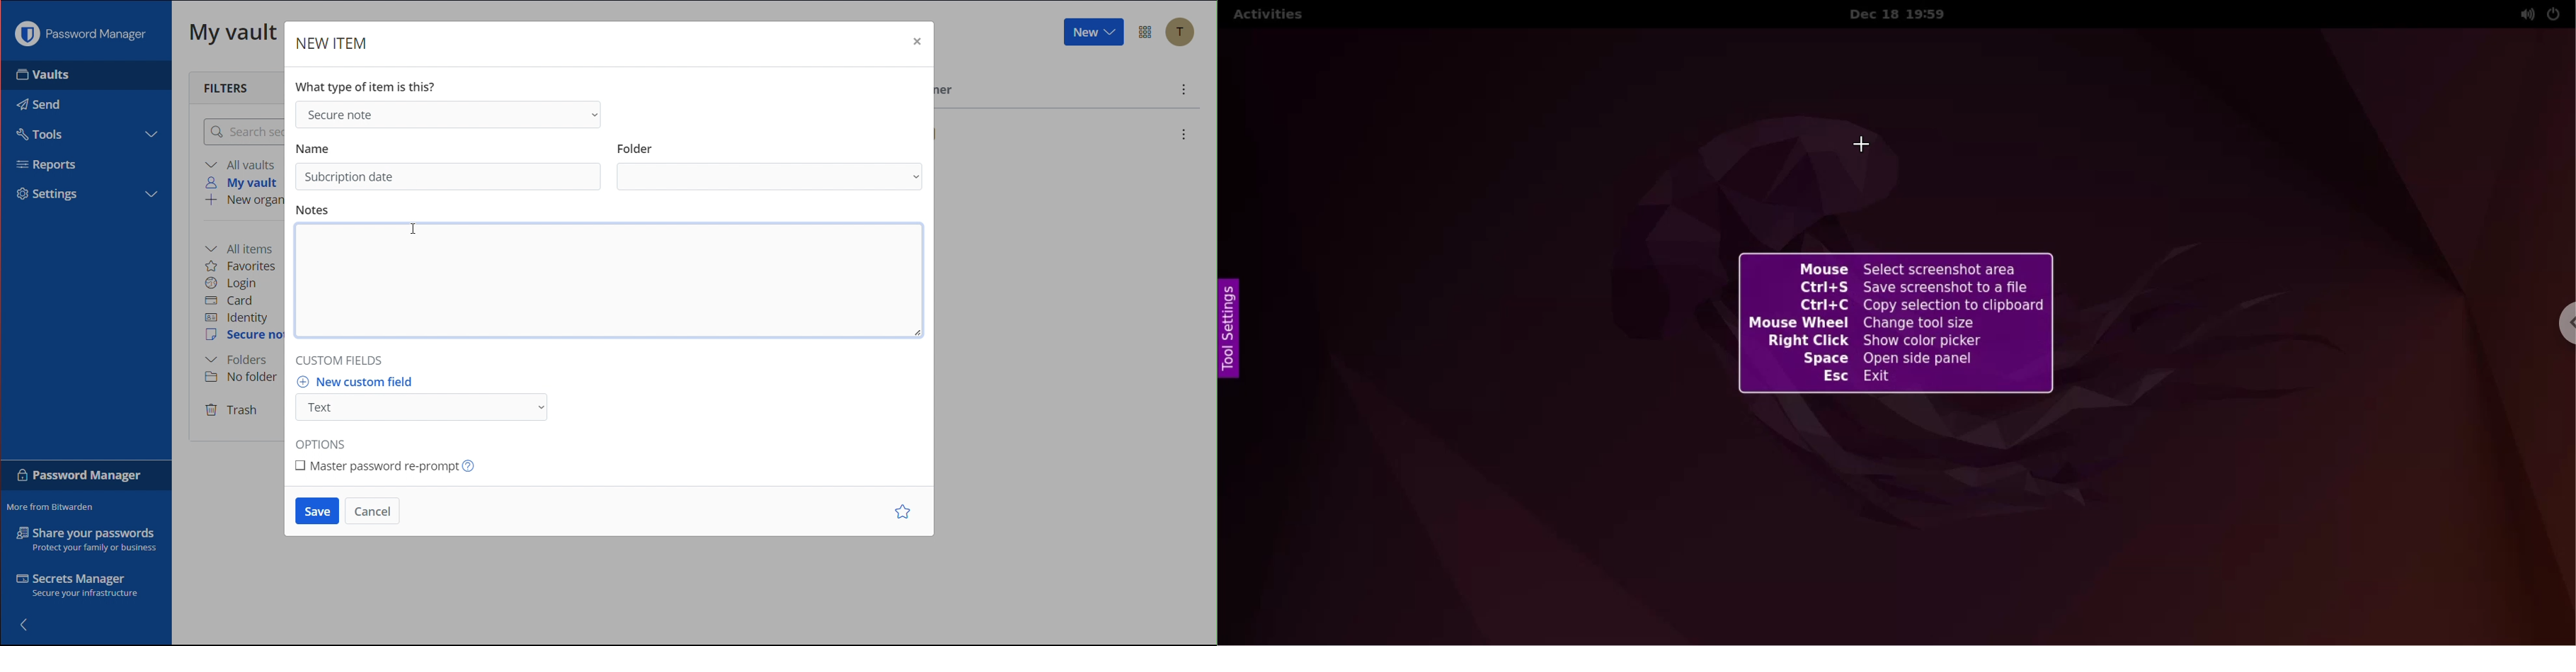 This screenshot has width=2576, height=672. Describe the element at coordinates (370, 85) in the screenshot. I see `What type of item is this?` at that location.